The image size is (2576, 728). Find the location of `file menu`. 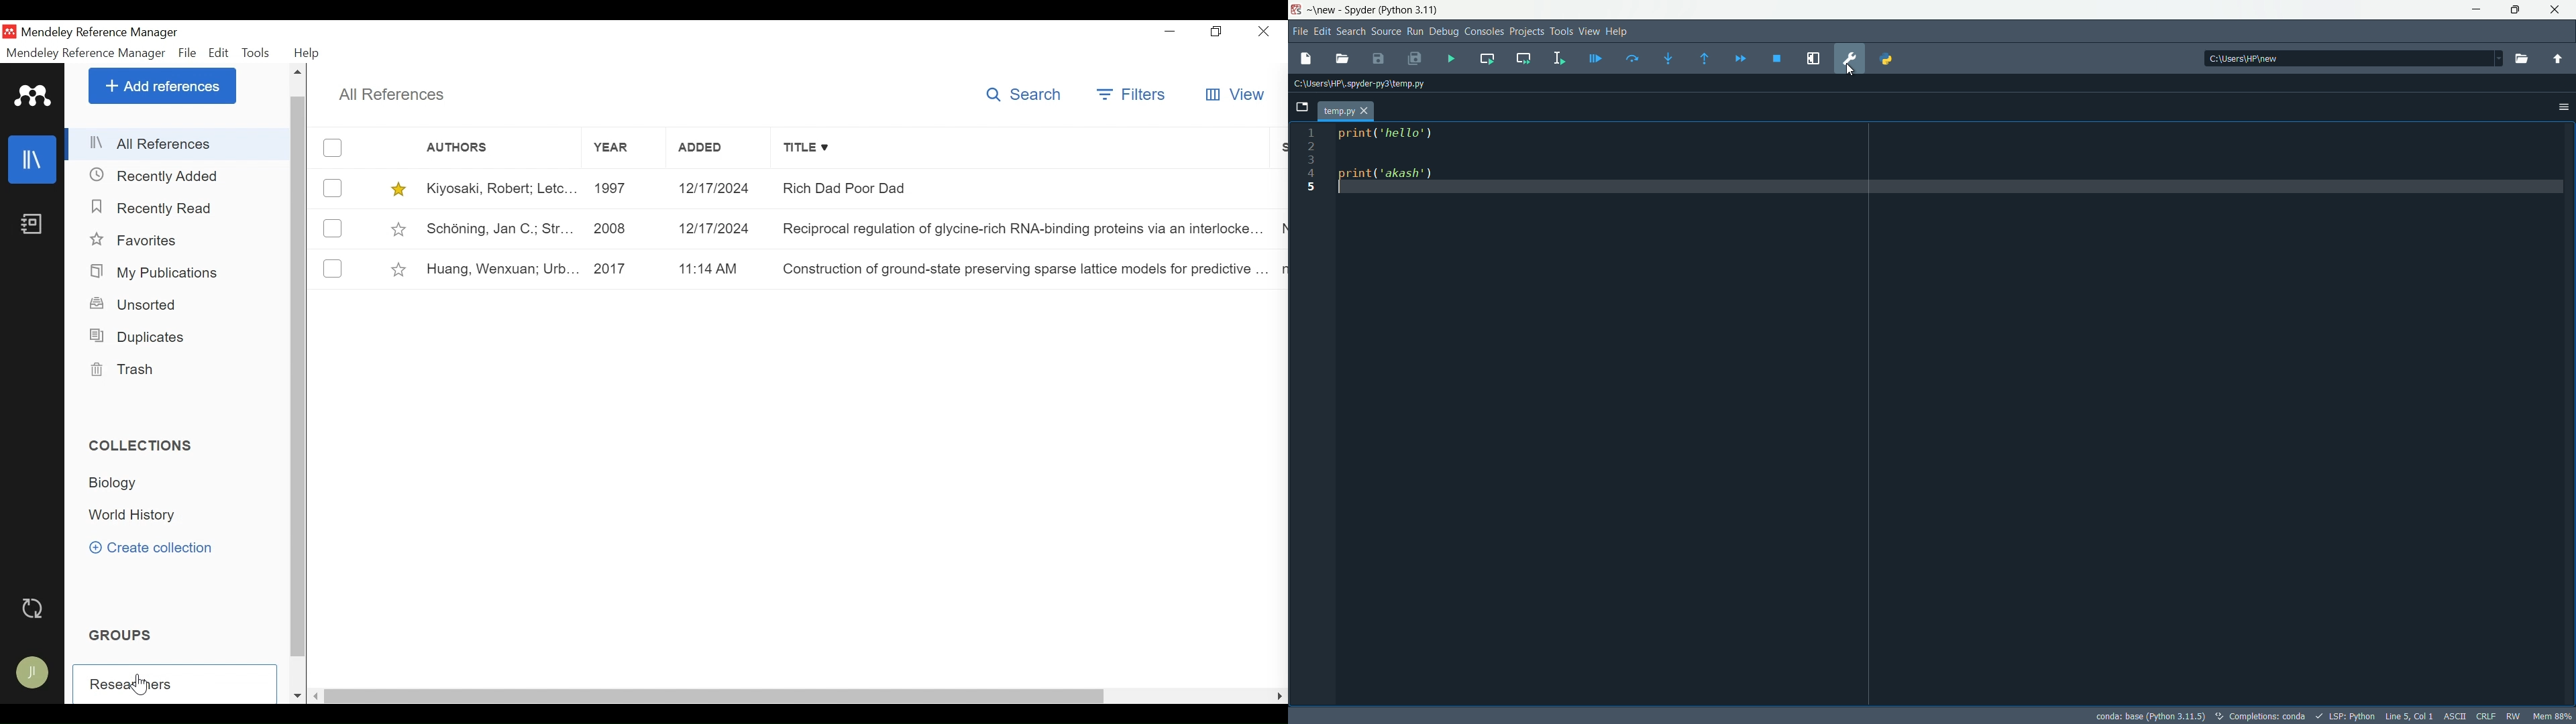

file menu is located at coordinates (1299, 31).